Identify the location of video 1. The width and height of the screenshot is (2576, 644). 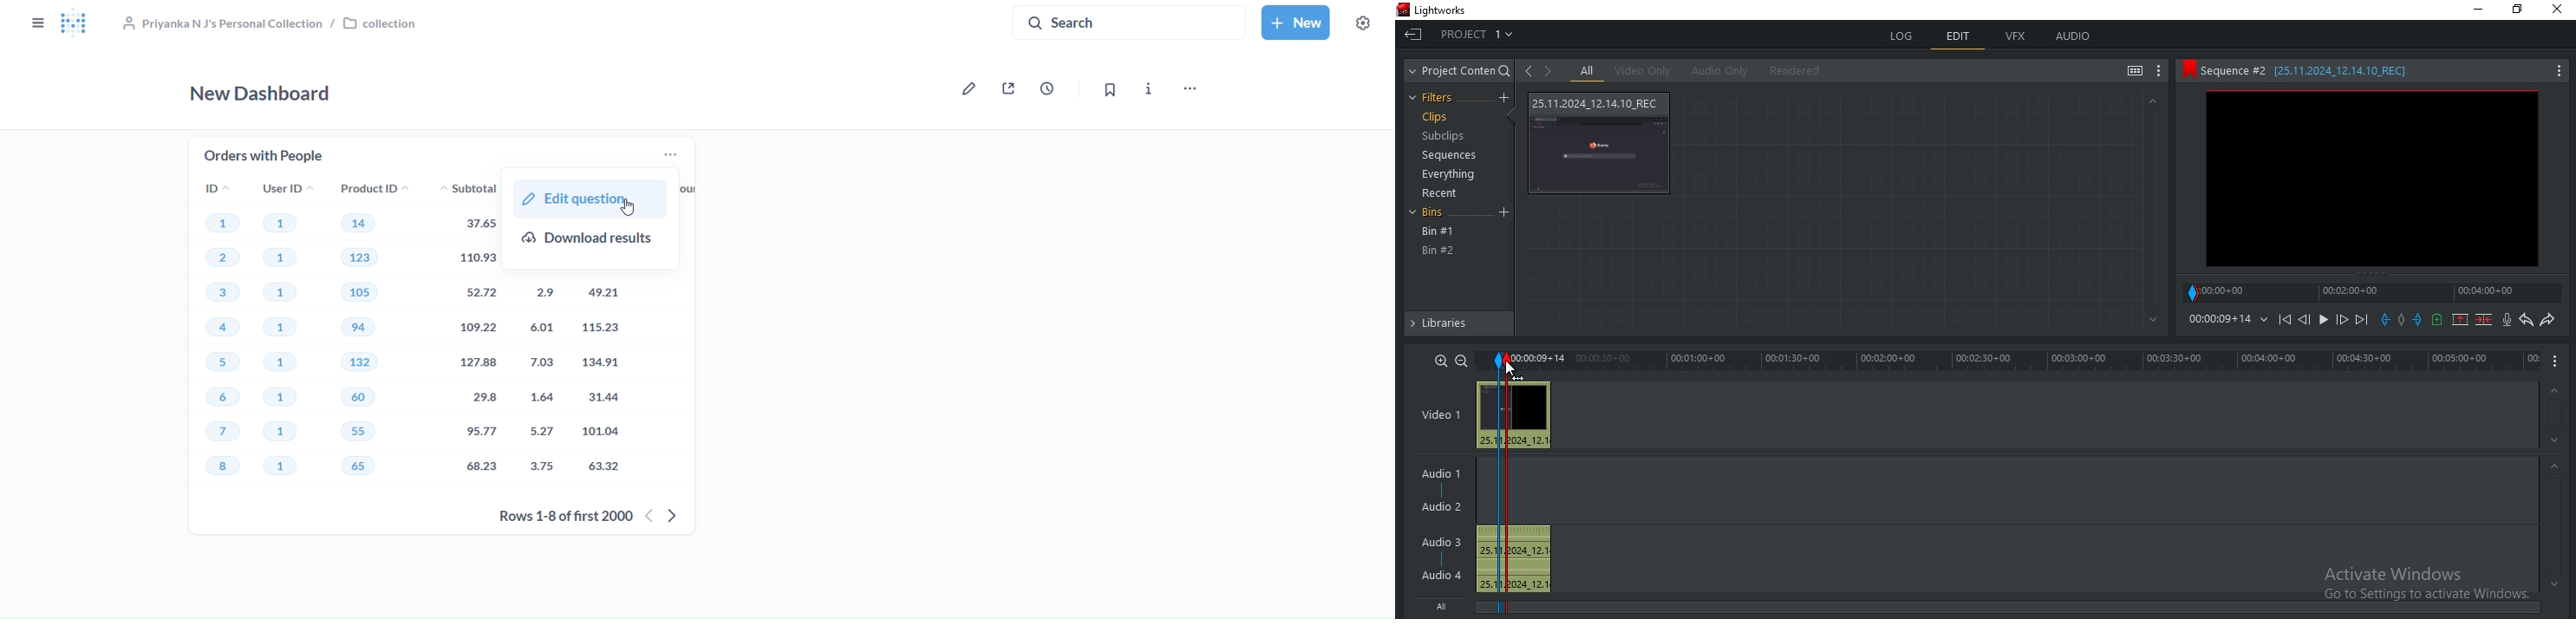
(1441, 413).